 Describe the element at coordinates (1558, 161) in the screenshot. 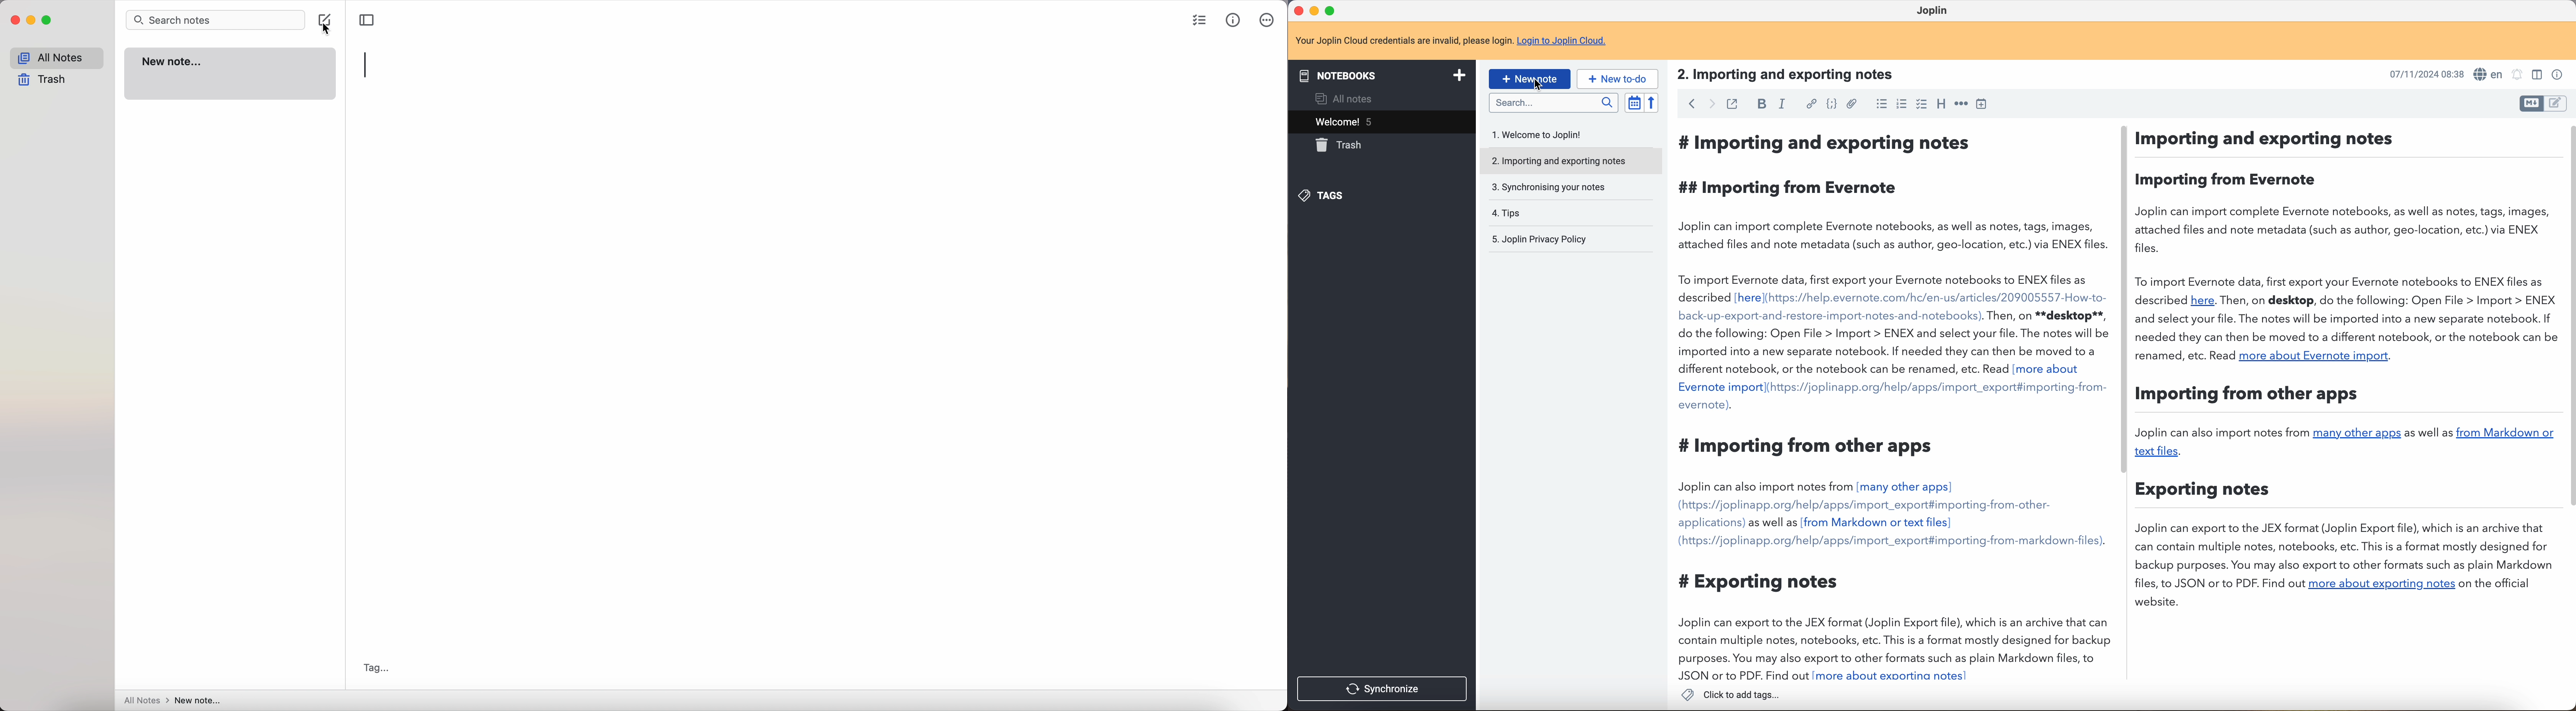

I see `importing and exporting notes` at that location.